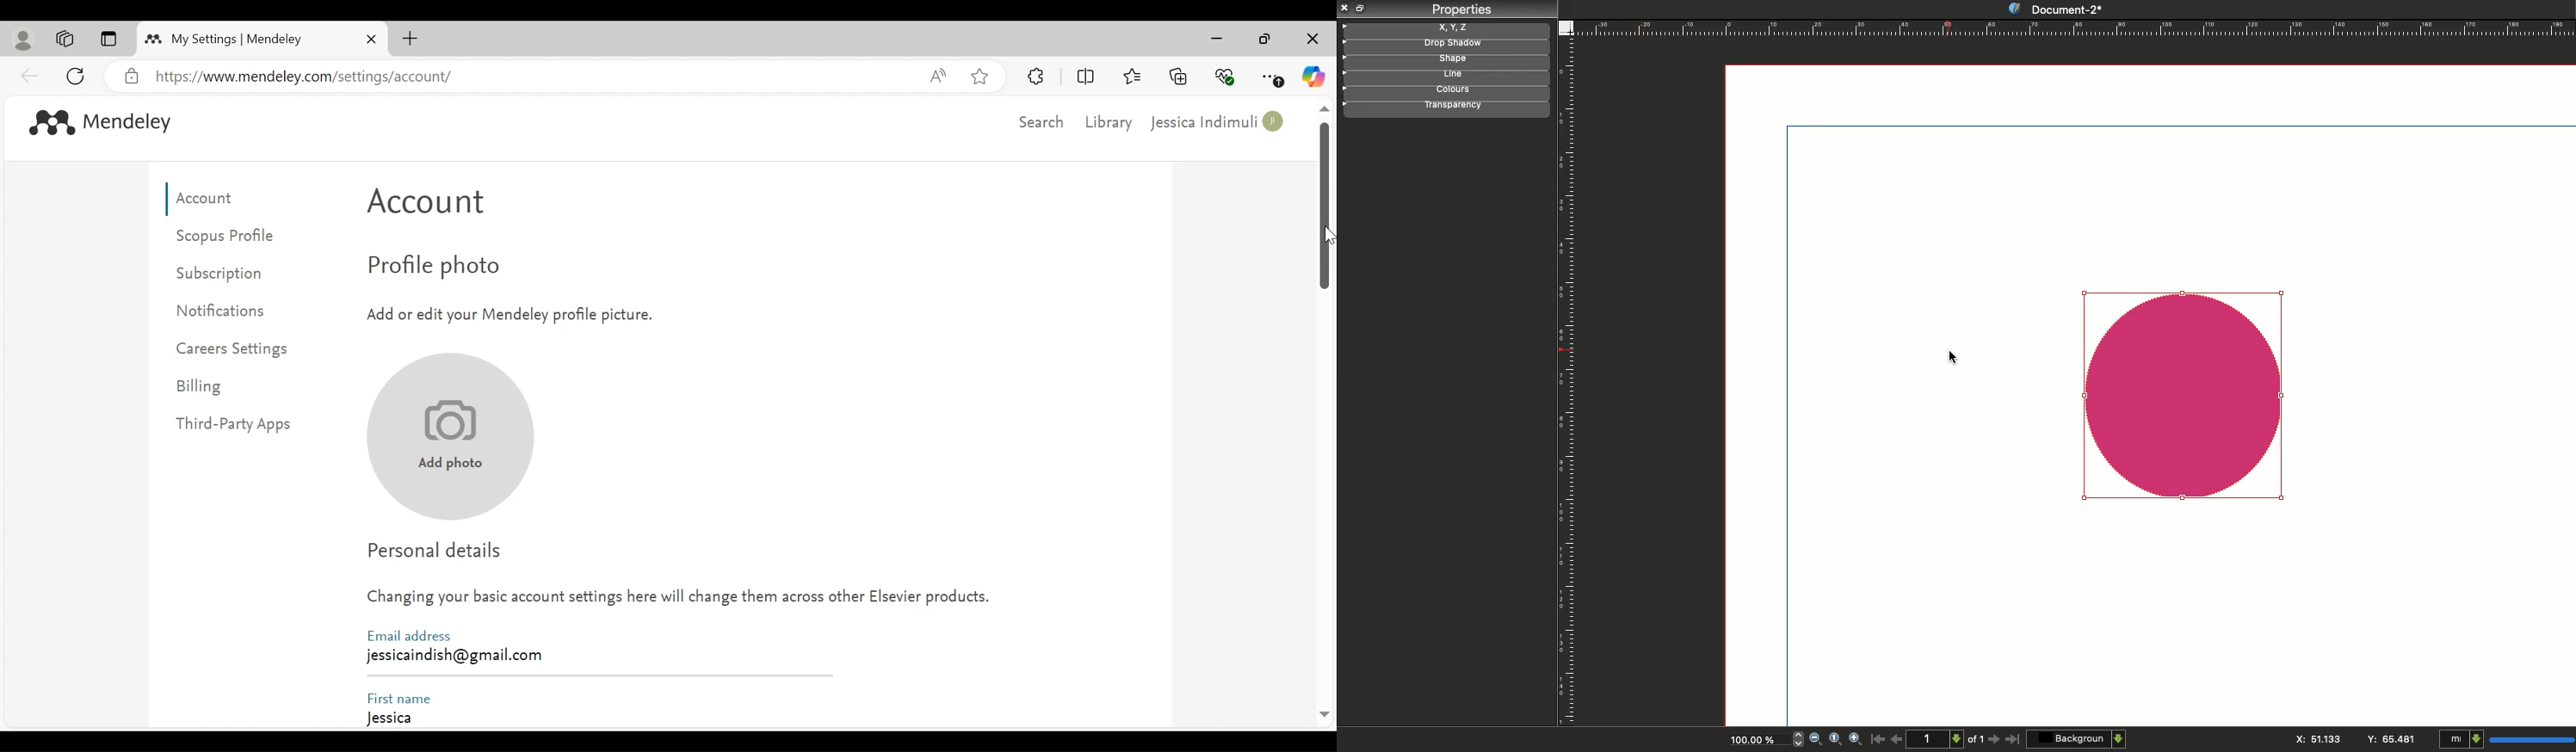 This screenshot has height=756, width=2576. I want to click on Maximize, so click(1266, 40).